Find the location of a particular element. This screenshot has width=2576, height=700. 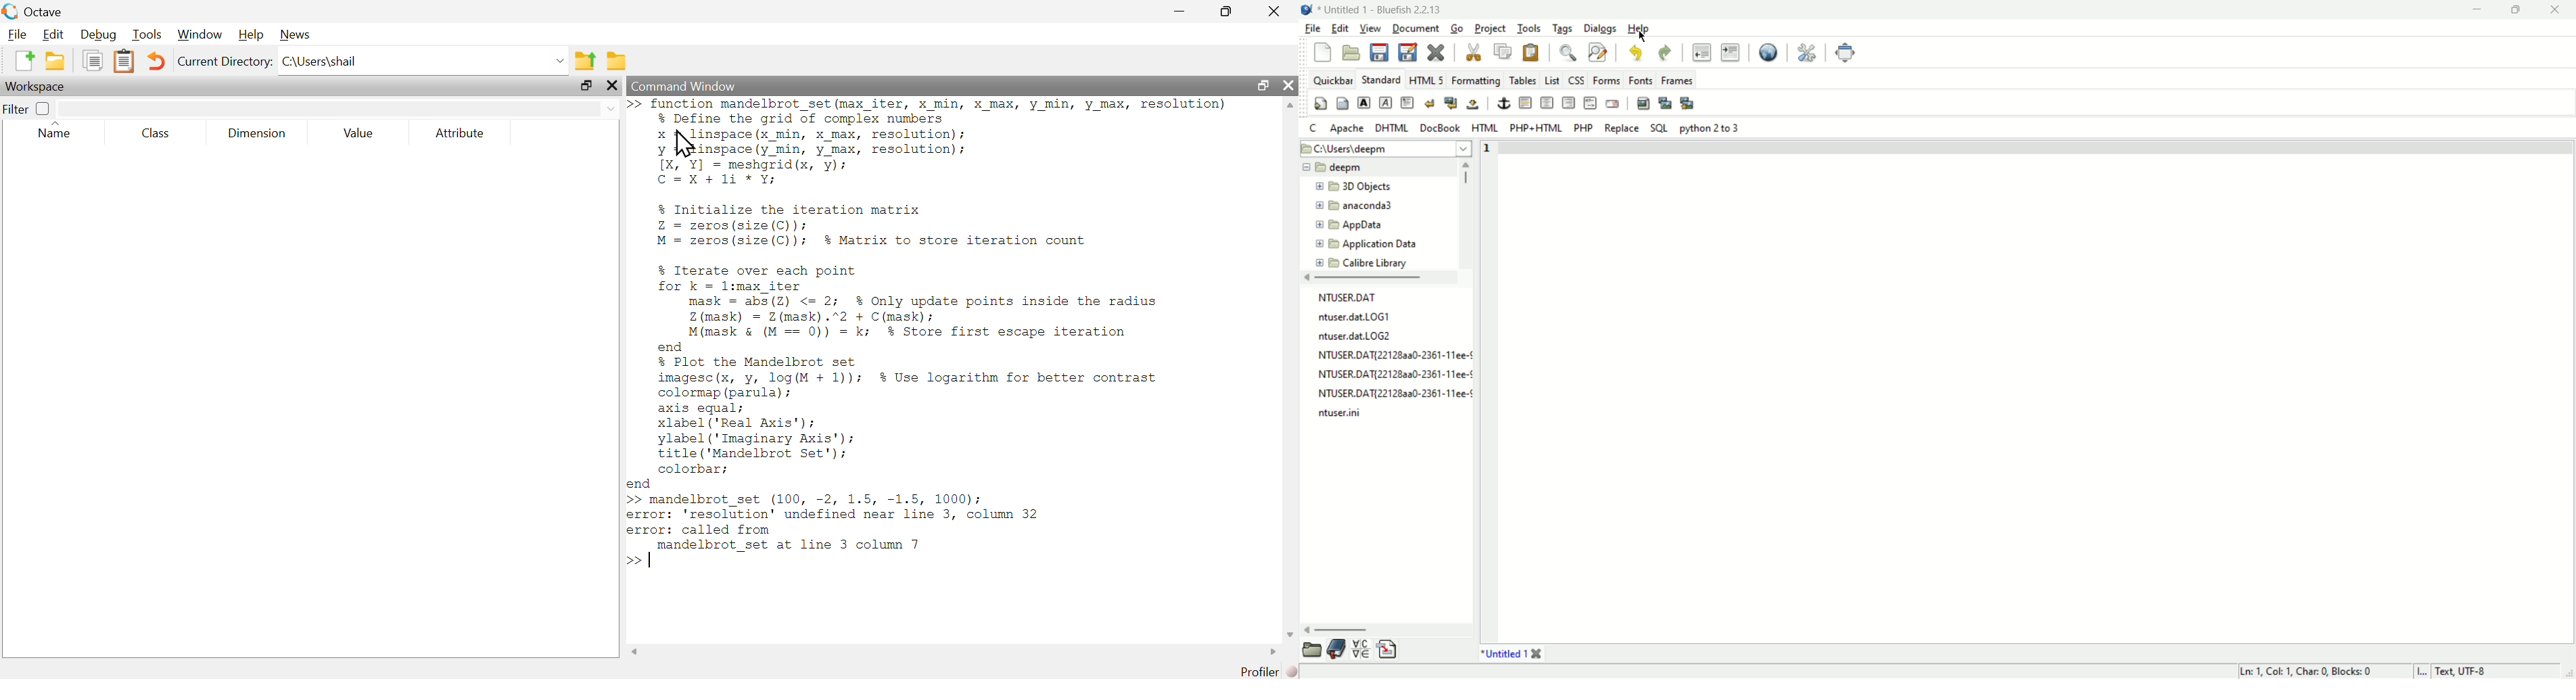

Scrollbar left is located at coordinates (636, 651).